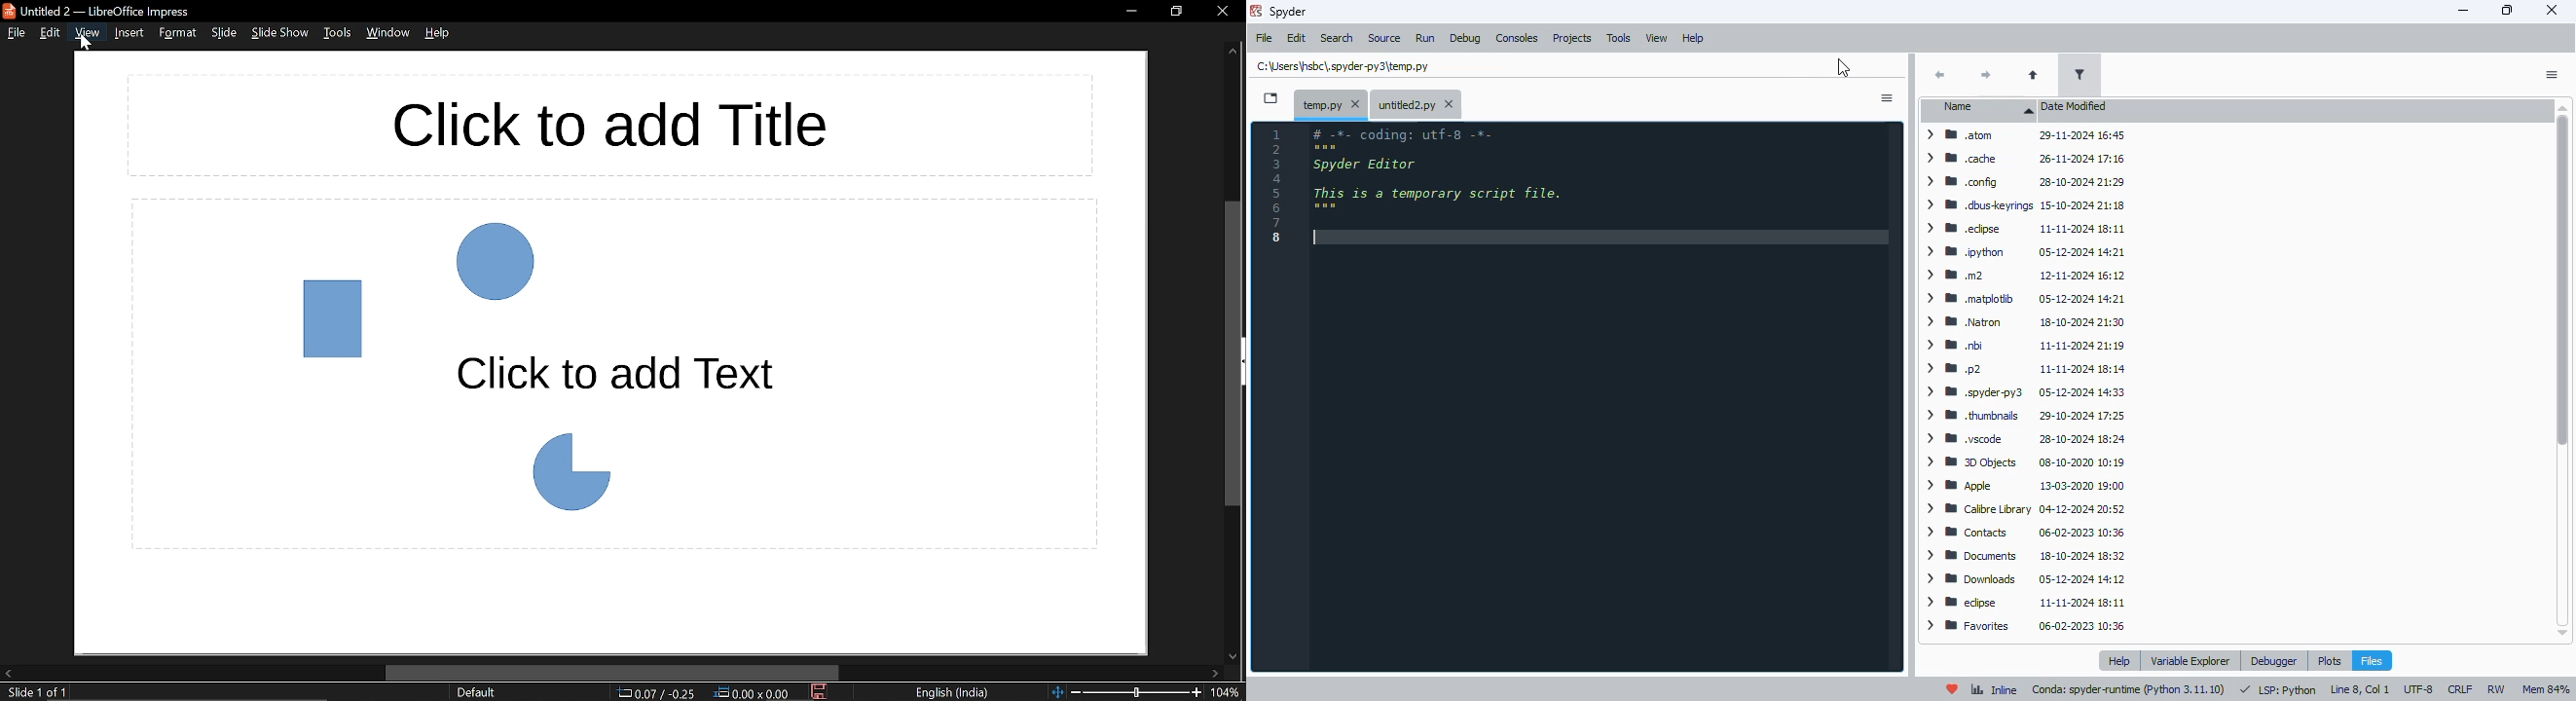 This screenshot has height=728, width=2576. What do you see at coordinates (2023, 414) in the screenshot?
I see `> WB thumbnails 29-10-2024 17:25` at bounding box center [2023, 414].